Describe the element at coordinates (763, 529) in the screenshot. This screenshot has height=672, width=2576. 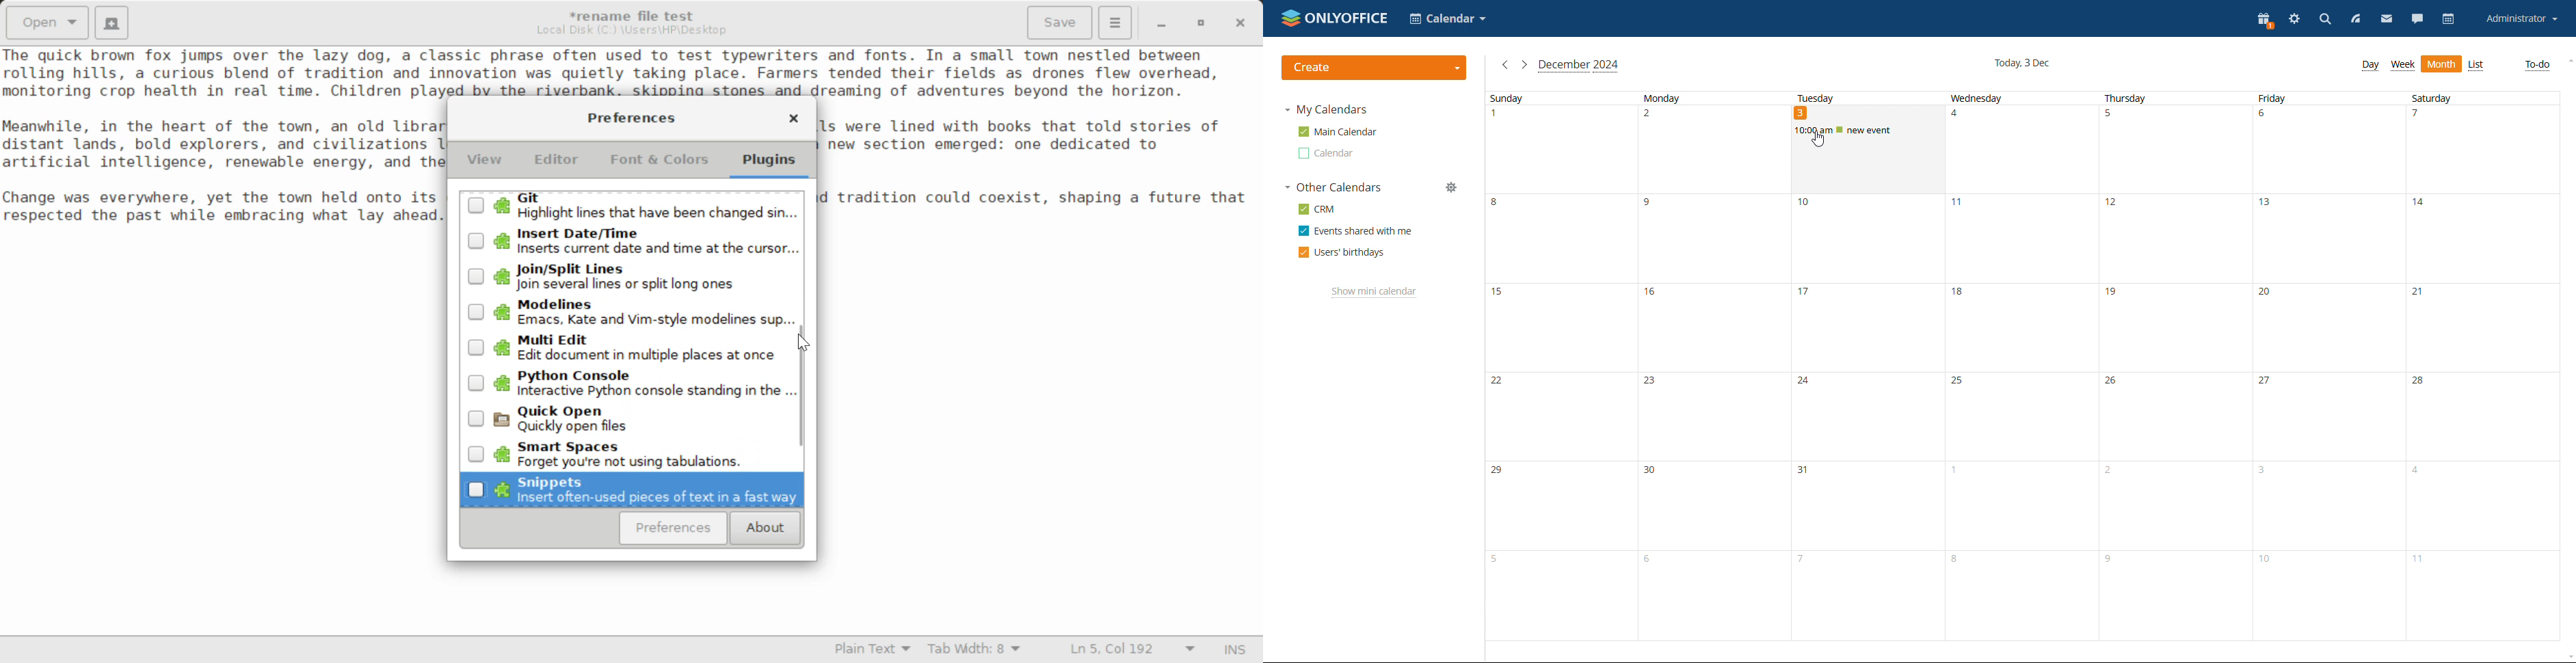
I see `About` at that location.